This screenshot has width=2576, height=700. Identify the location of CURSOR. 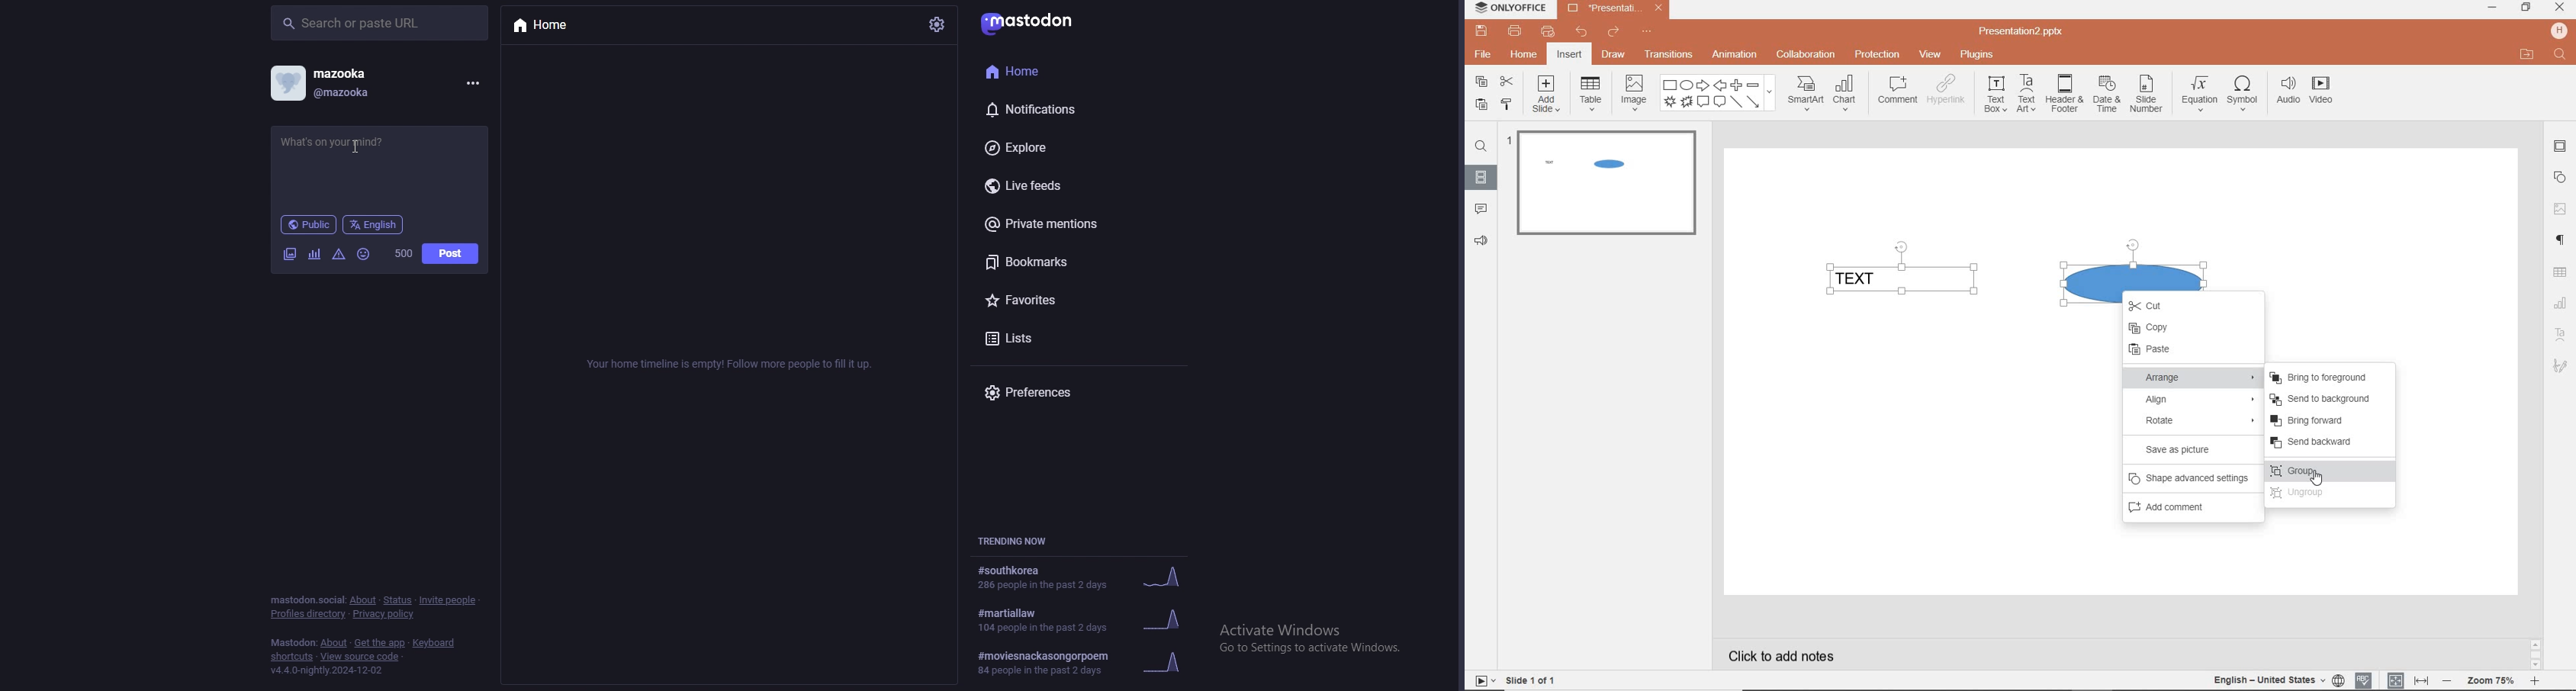
(2316, 477).